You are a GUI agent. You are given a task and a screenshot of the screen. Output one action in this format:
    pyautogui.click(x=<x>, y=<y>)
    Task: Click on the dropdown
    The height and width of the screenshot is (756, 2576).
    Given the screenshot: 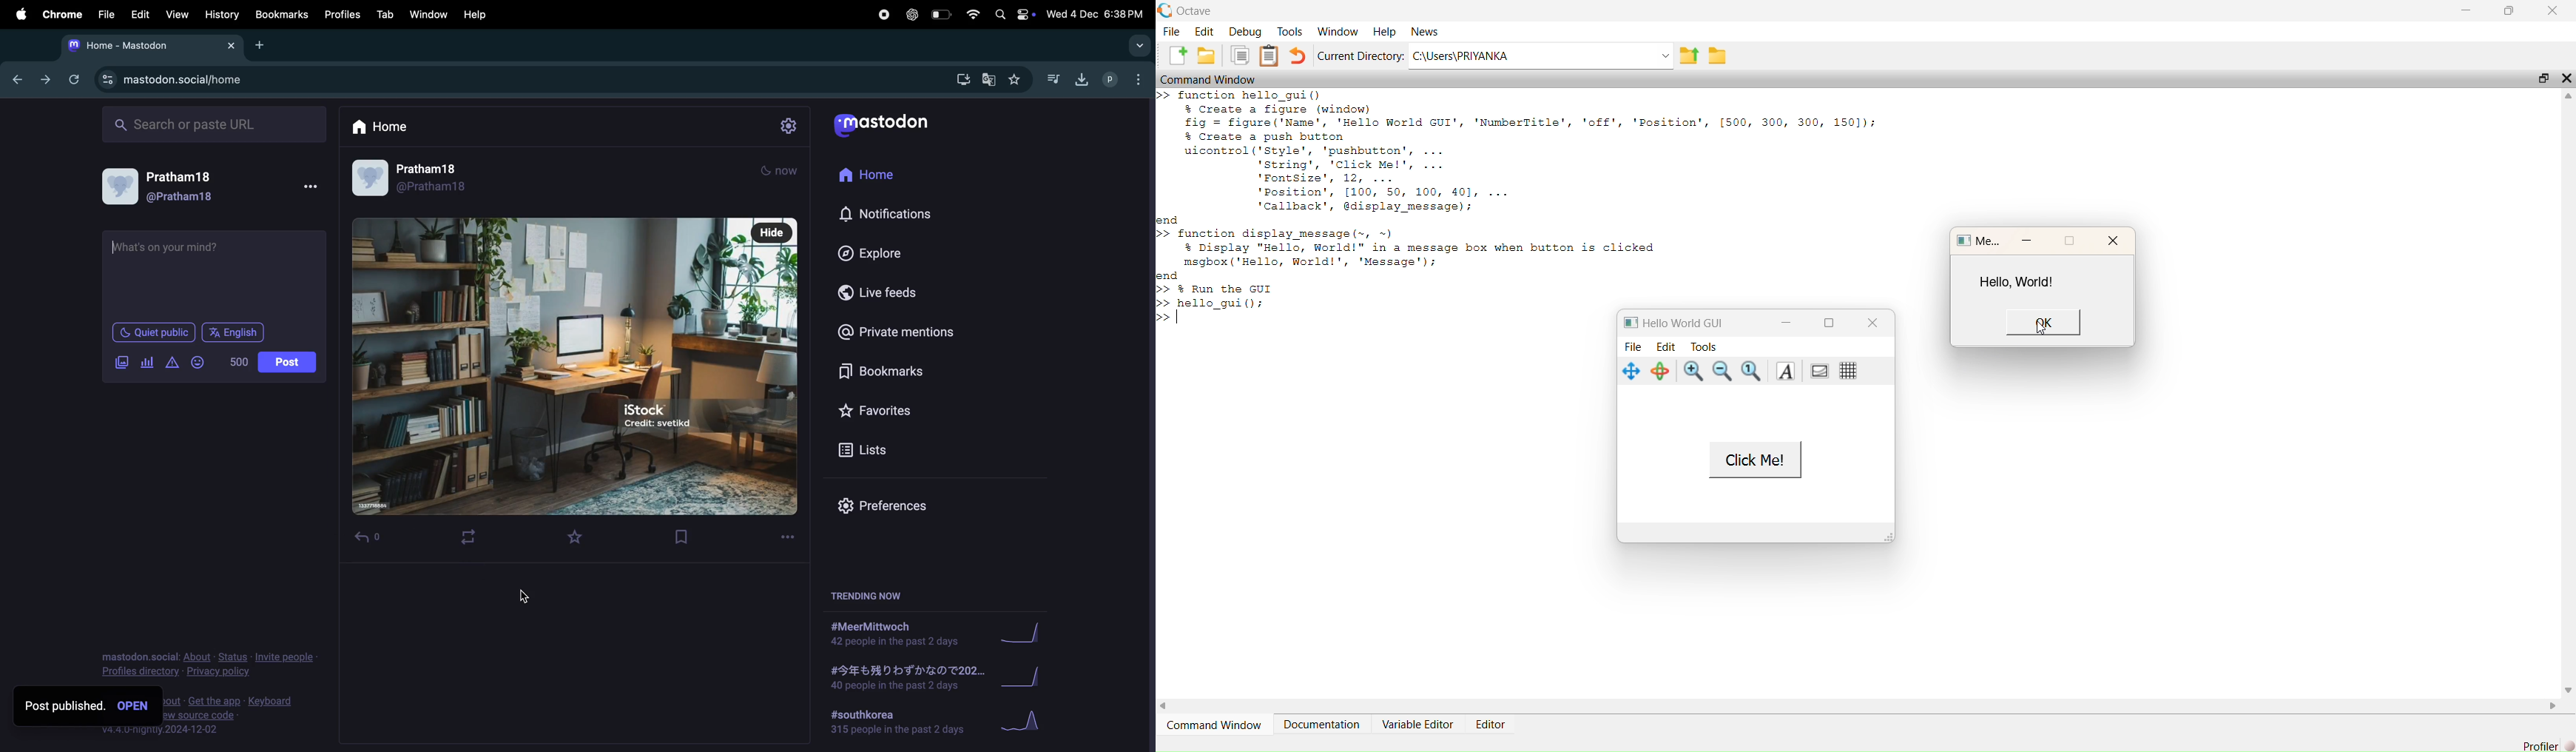 What is the action you would take?
    pyautogui.click(x=1660, y=56)
    